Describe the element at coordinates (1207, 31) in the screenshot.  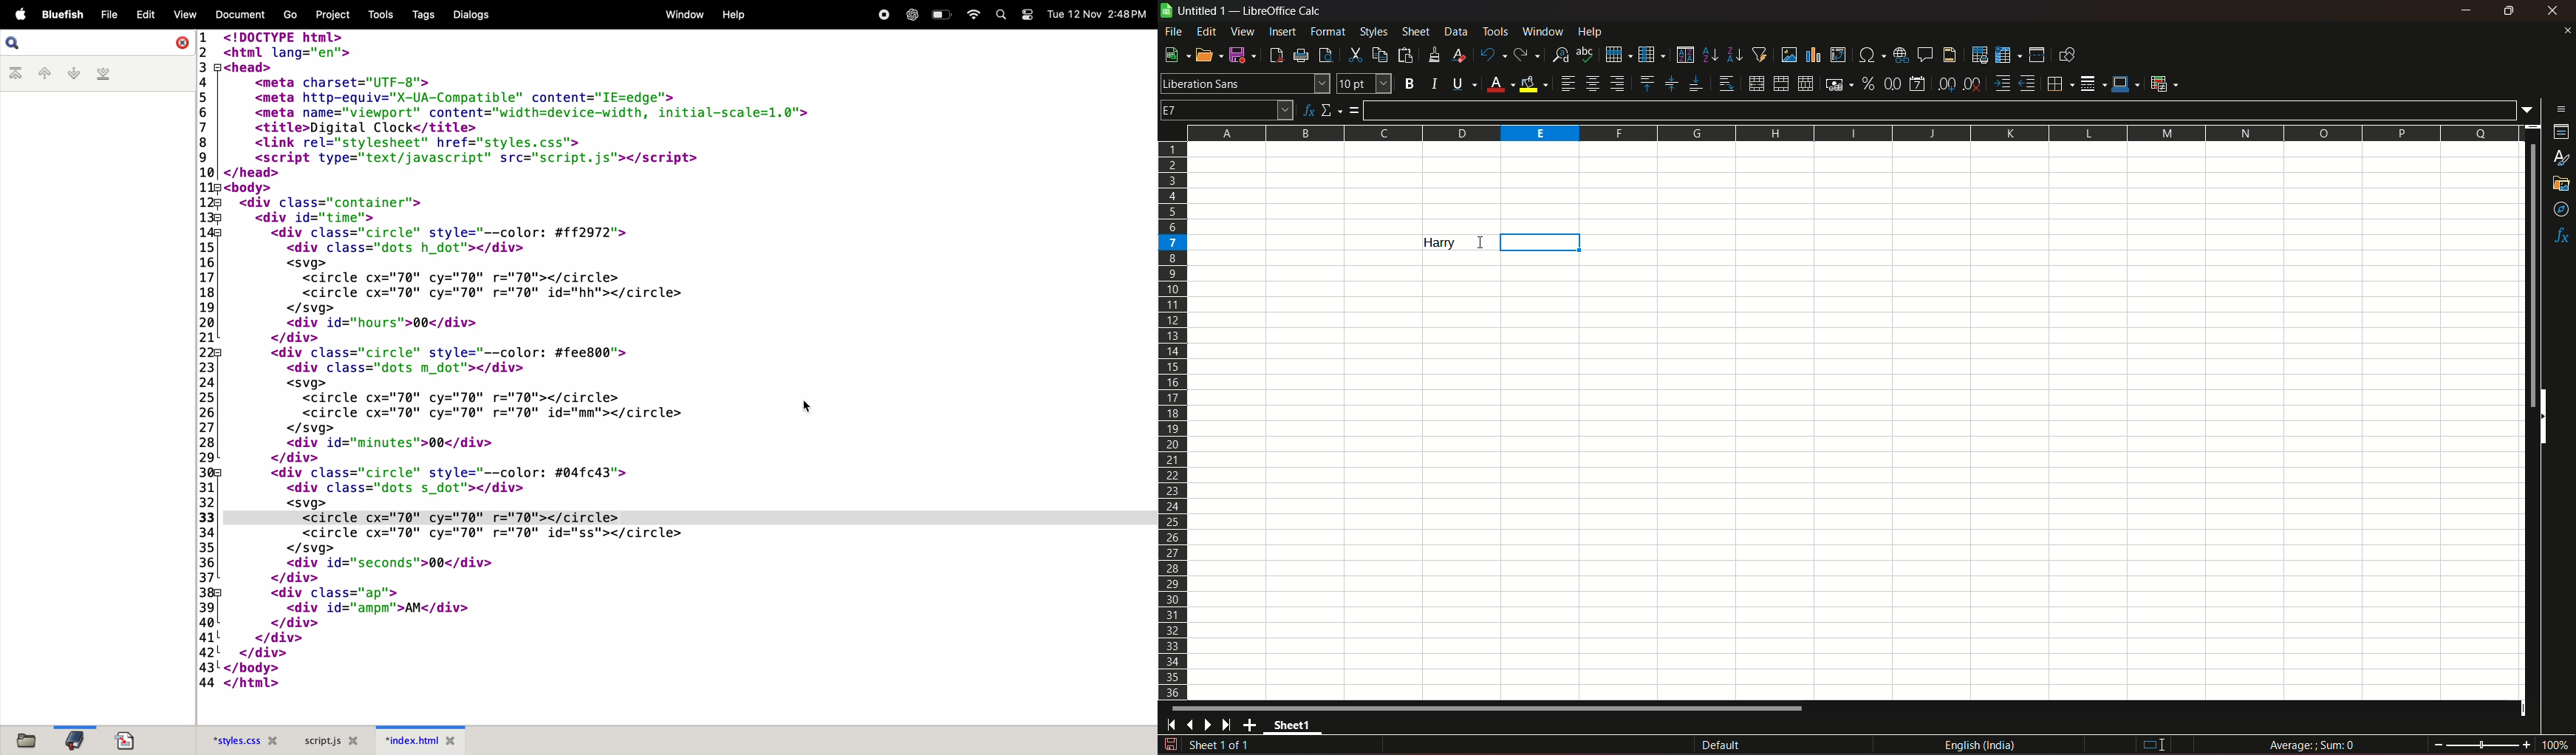
I see `edit` at that location.